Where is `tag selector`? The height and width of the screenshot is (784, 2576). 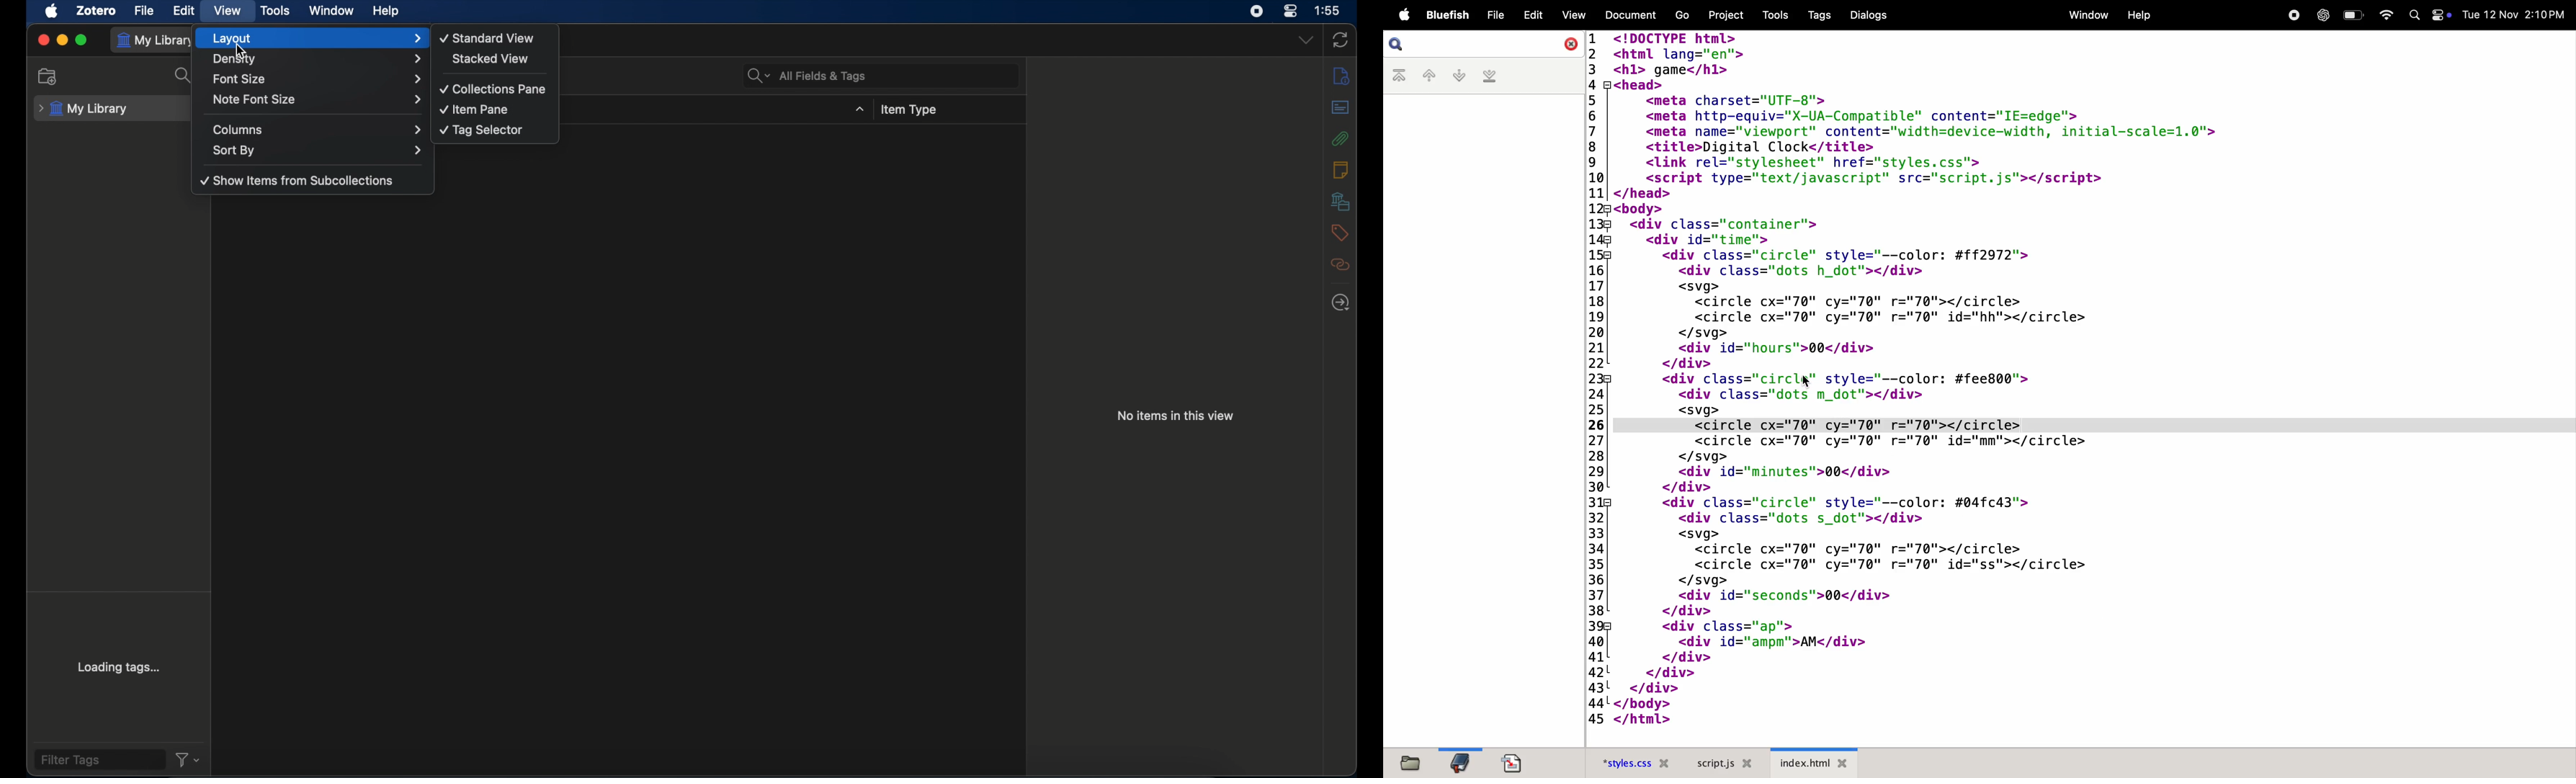
tag selector is located at coordinates (480, 130).